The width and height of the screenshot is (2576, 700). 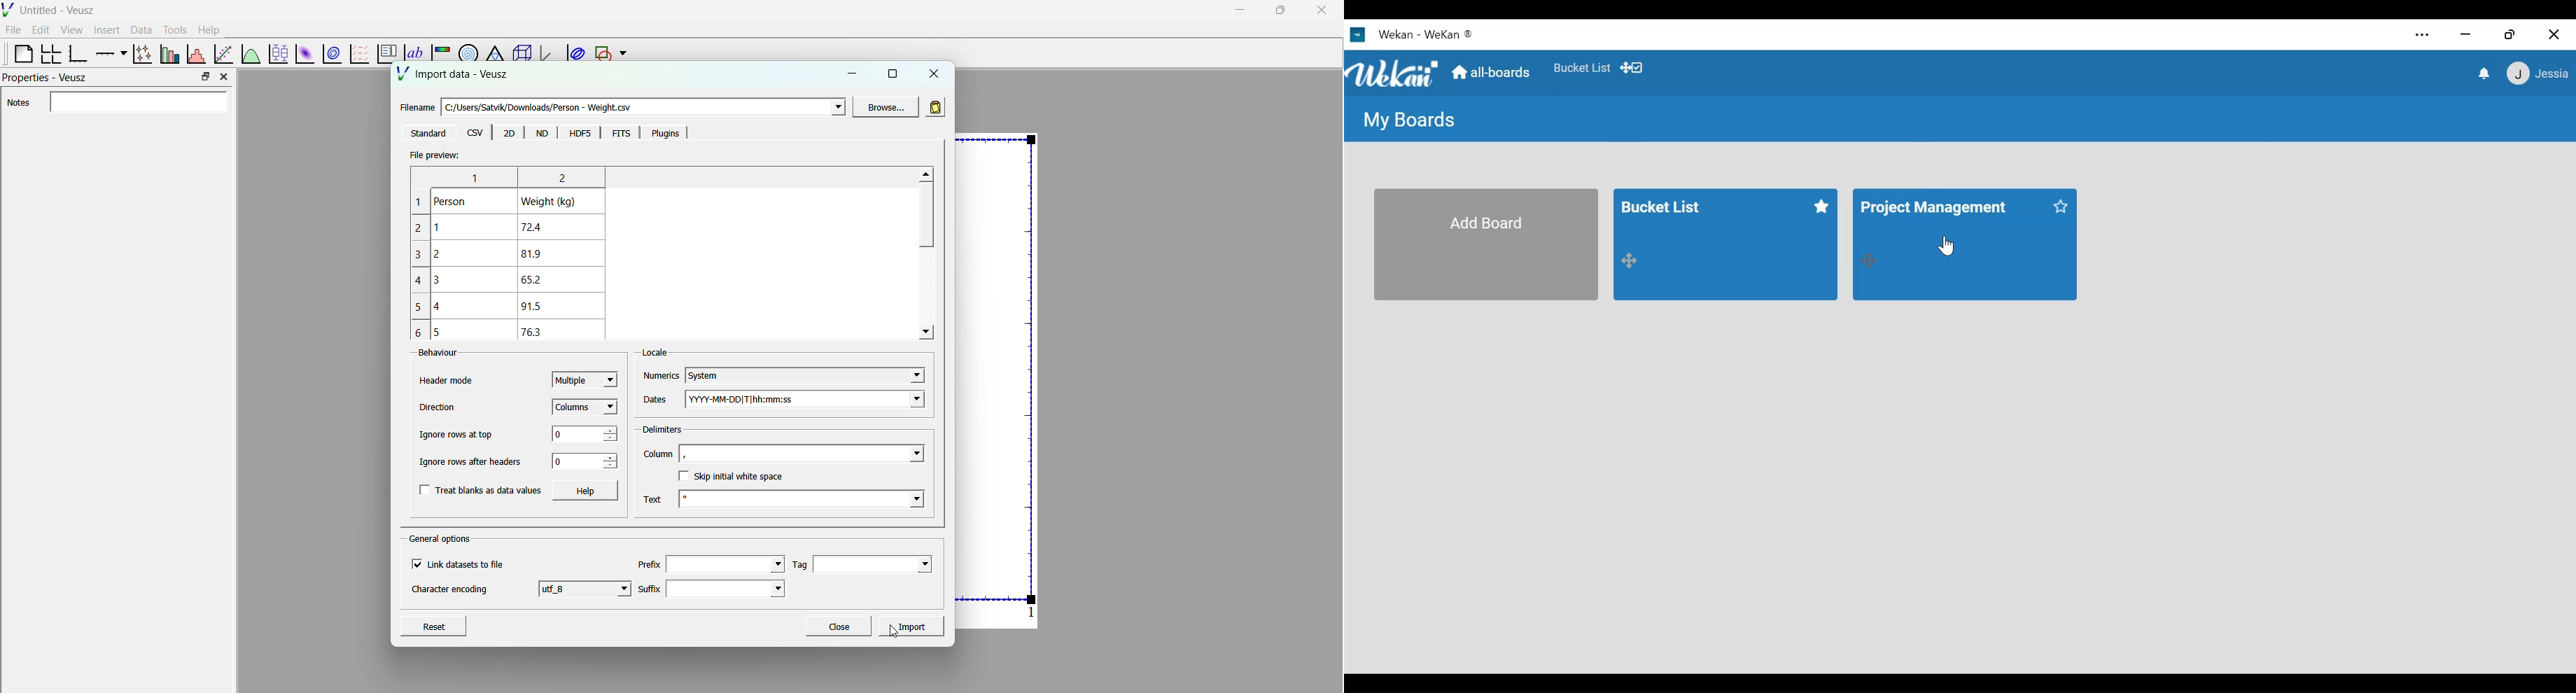 What do you see at coordinates (1581, 68) in the screenshot?
I see `Favorite` at bounding box center [1581, 68].